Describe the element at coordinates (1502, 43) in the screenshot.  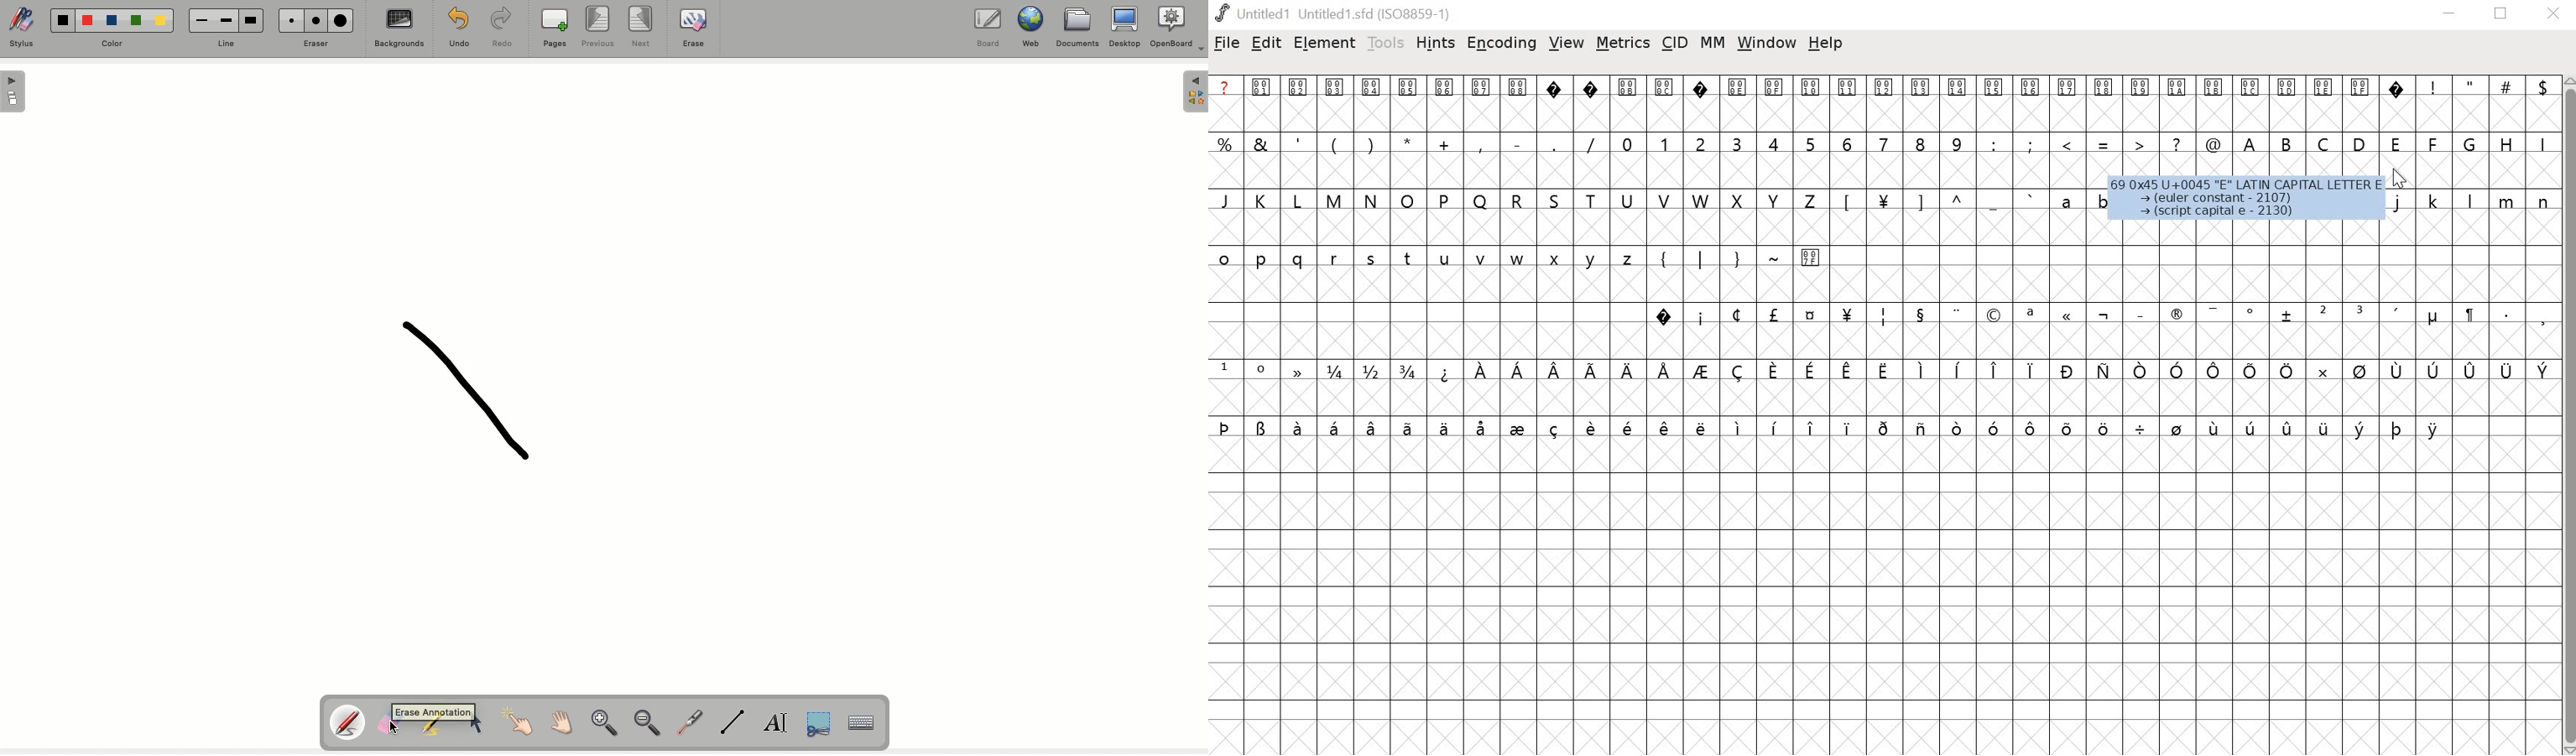
I see `encoding` at that location.